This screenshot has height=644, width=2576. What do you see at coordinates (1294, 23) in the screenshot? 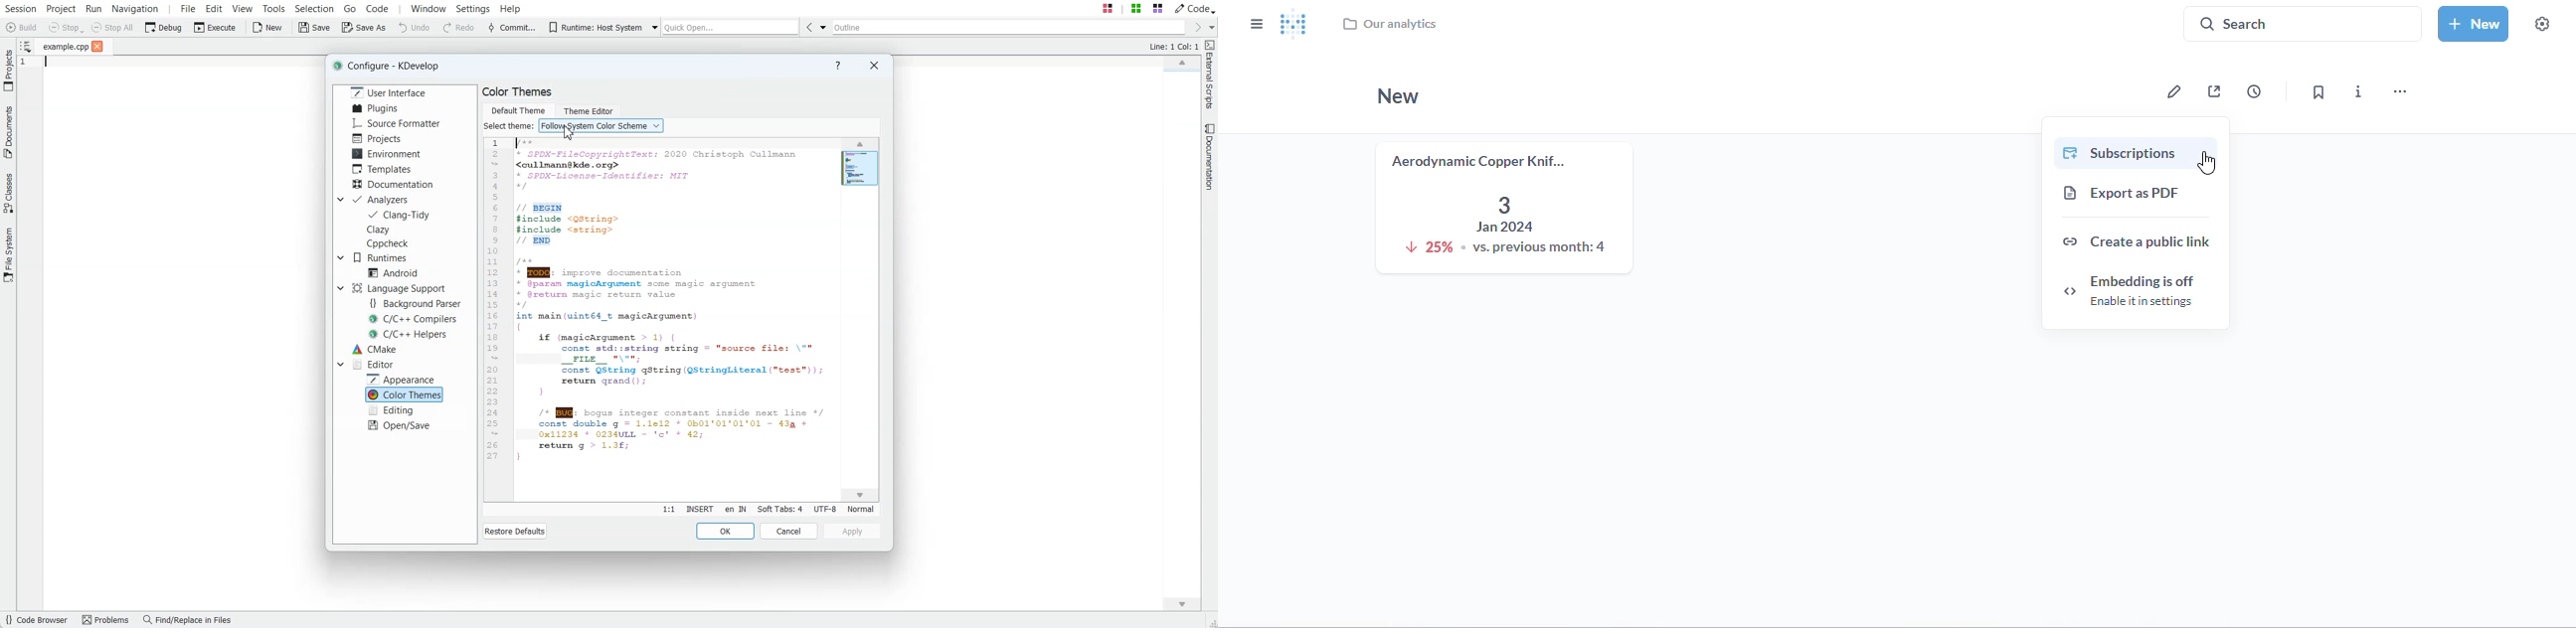
I see `logo` at bounding box center [1294, 23].